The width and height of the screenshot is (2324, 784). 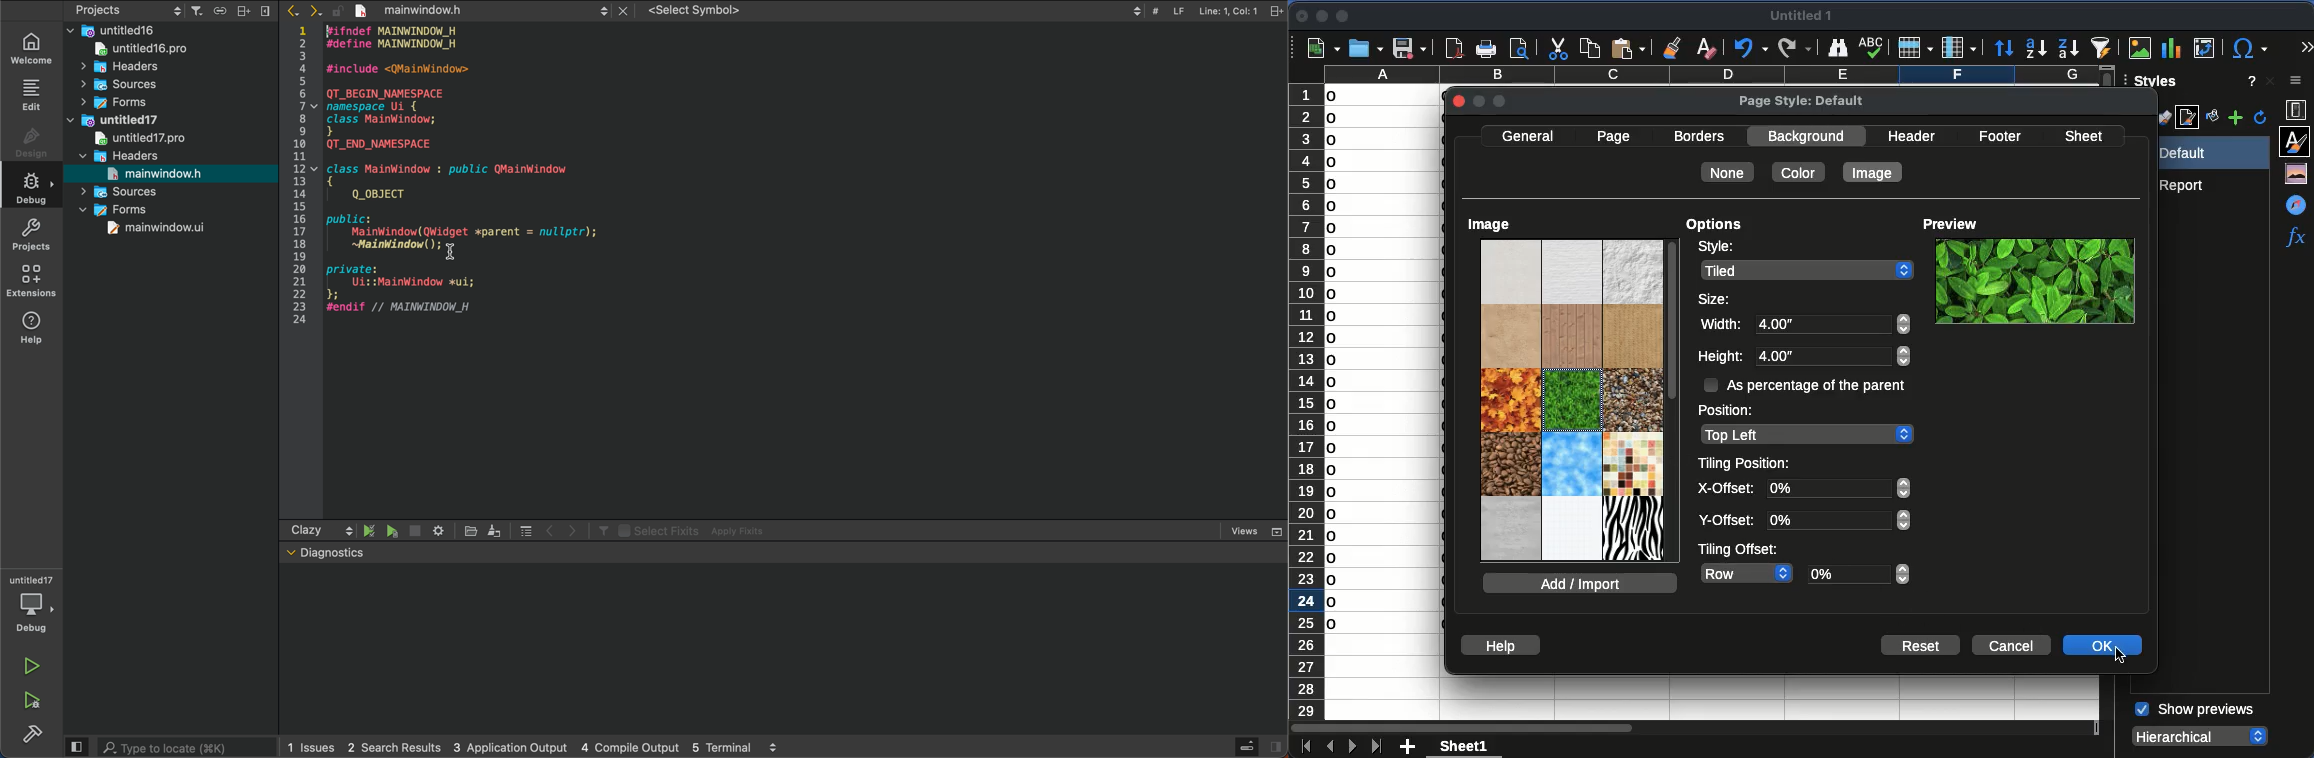 What do you see at coordinates (2206, 48) in the screenshot?
I see `pivot table` at bounding box center [2206, 48].